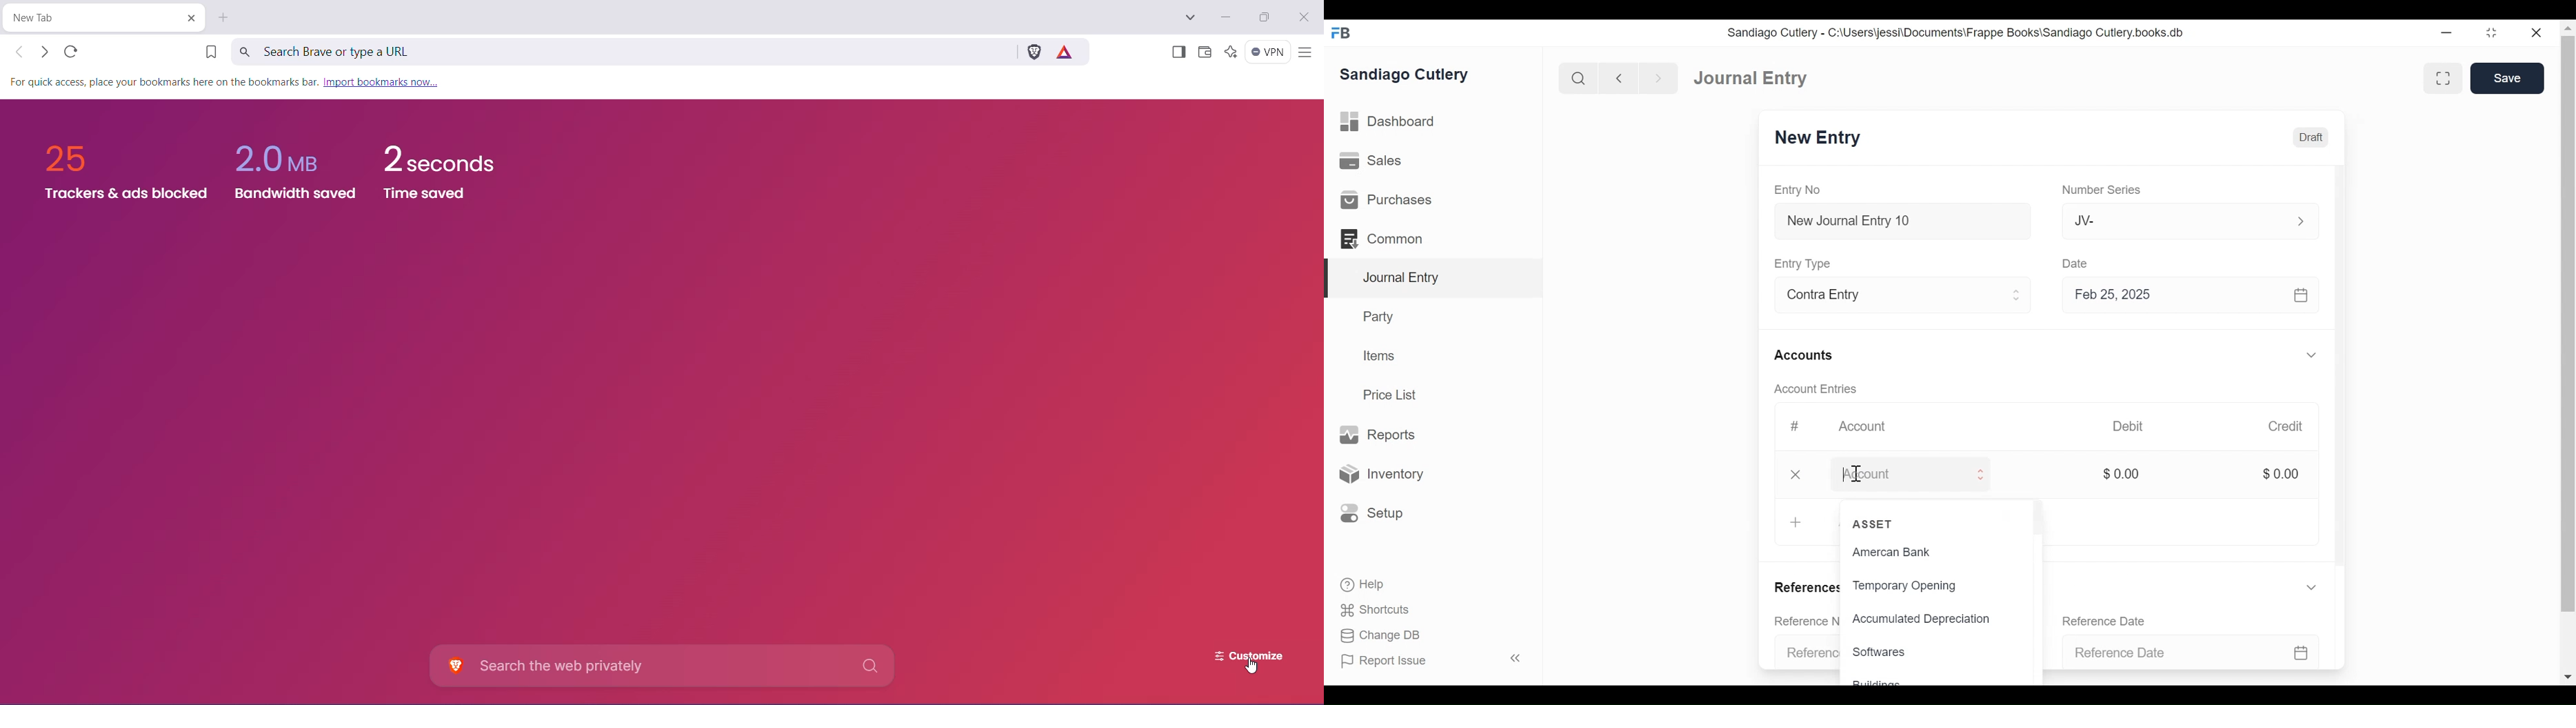 Image resolution: width=2576 pixels, height=728 pixels. I want to click on $0.00, so click(2280, 473).